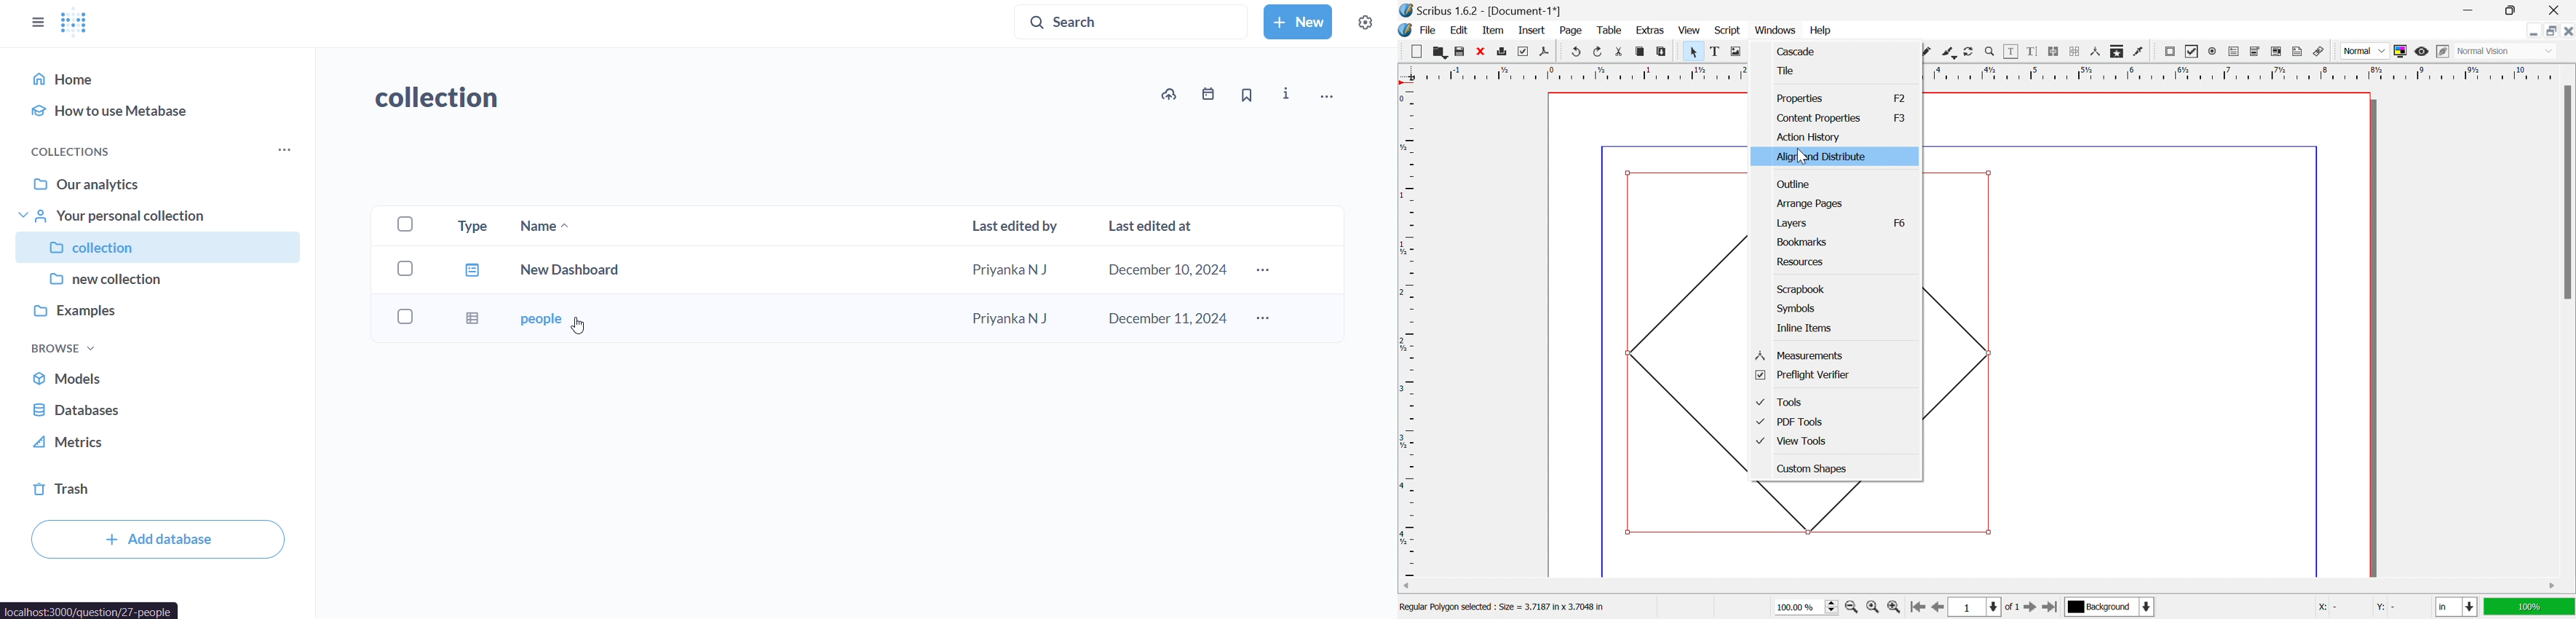  What do you see at coordinates (1893, 610) in the screenshot?
I see `Zoom in by the stepping value in Tools preferences` at bounding box center [1893, 610].